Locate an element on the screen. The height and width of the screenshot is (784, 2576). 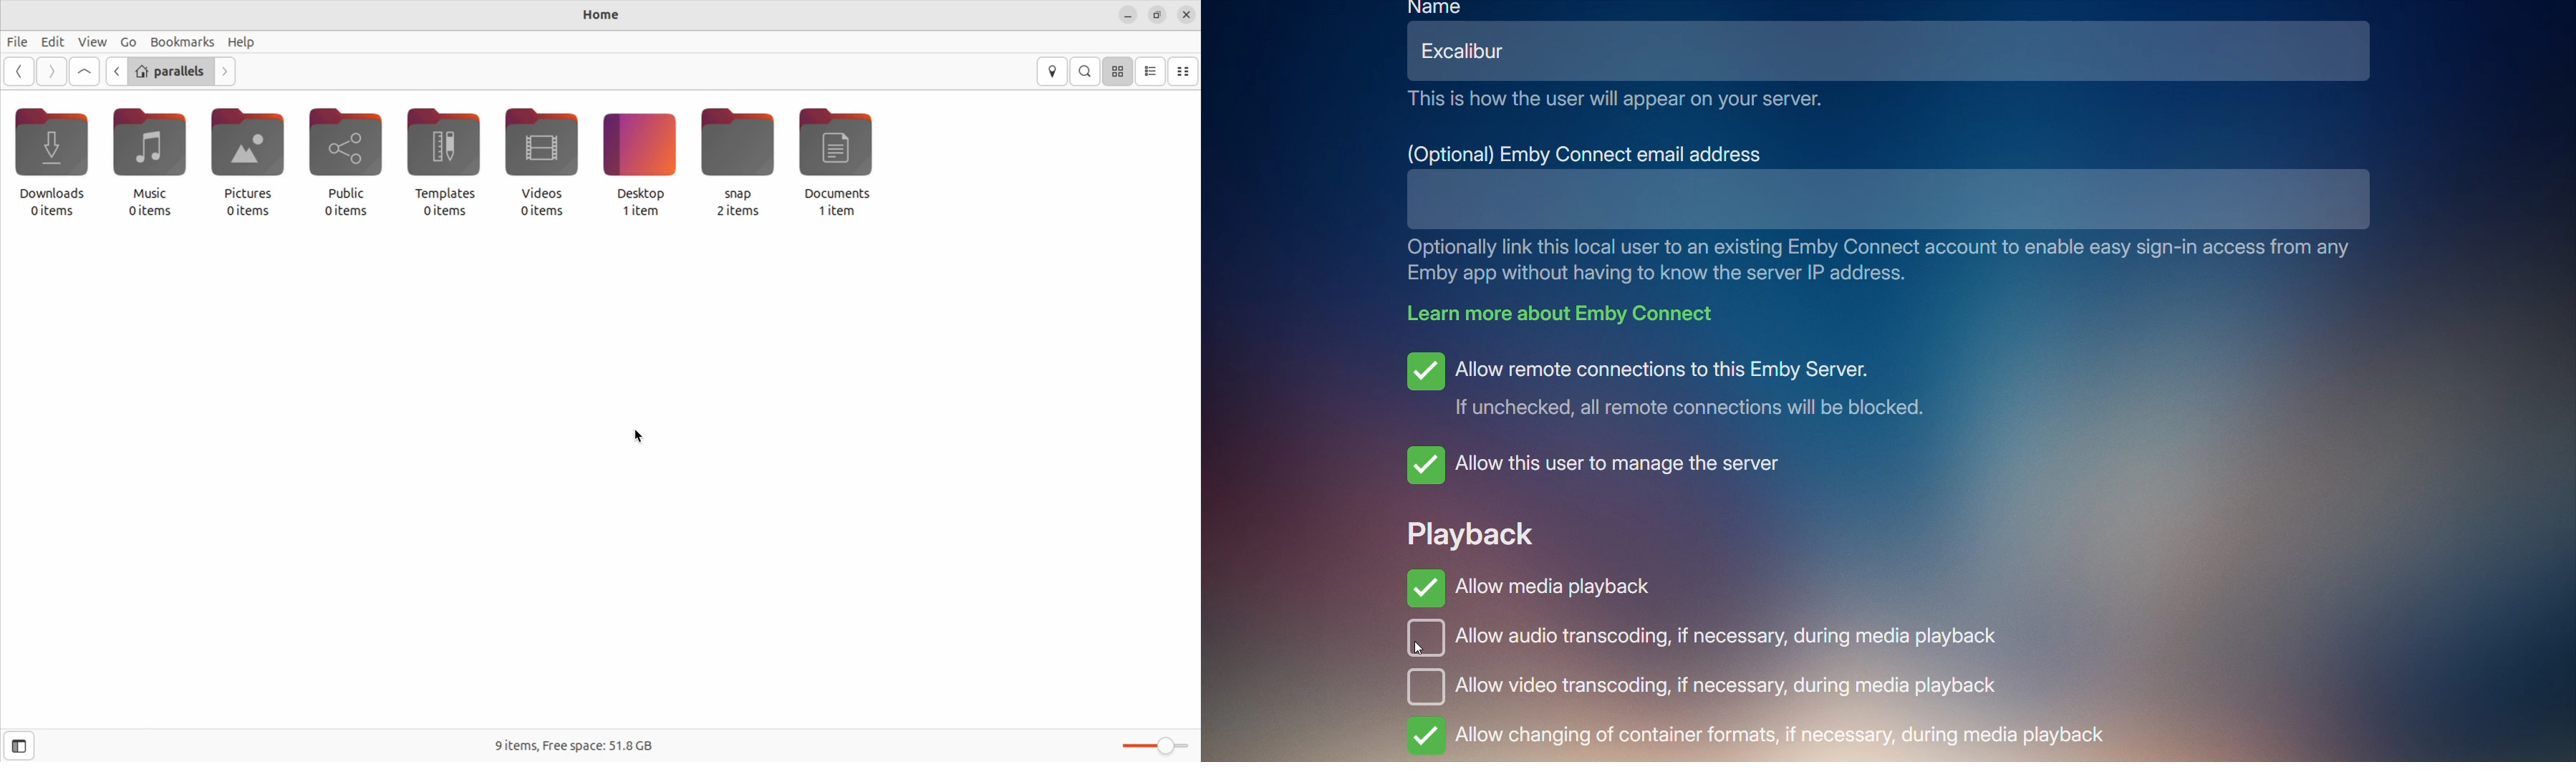
9 items free space 51.8 Gb is located at coordinates (574, 742).